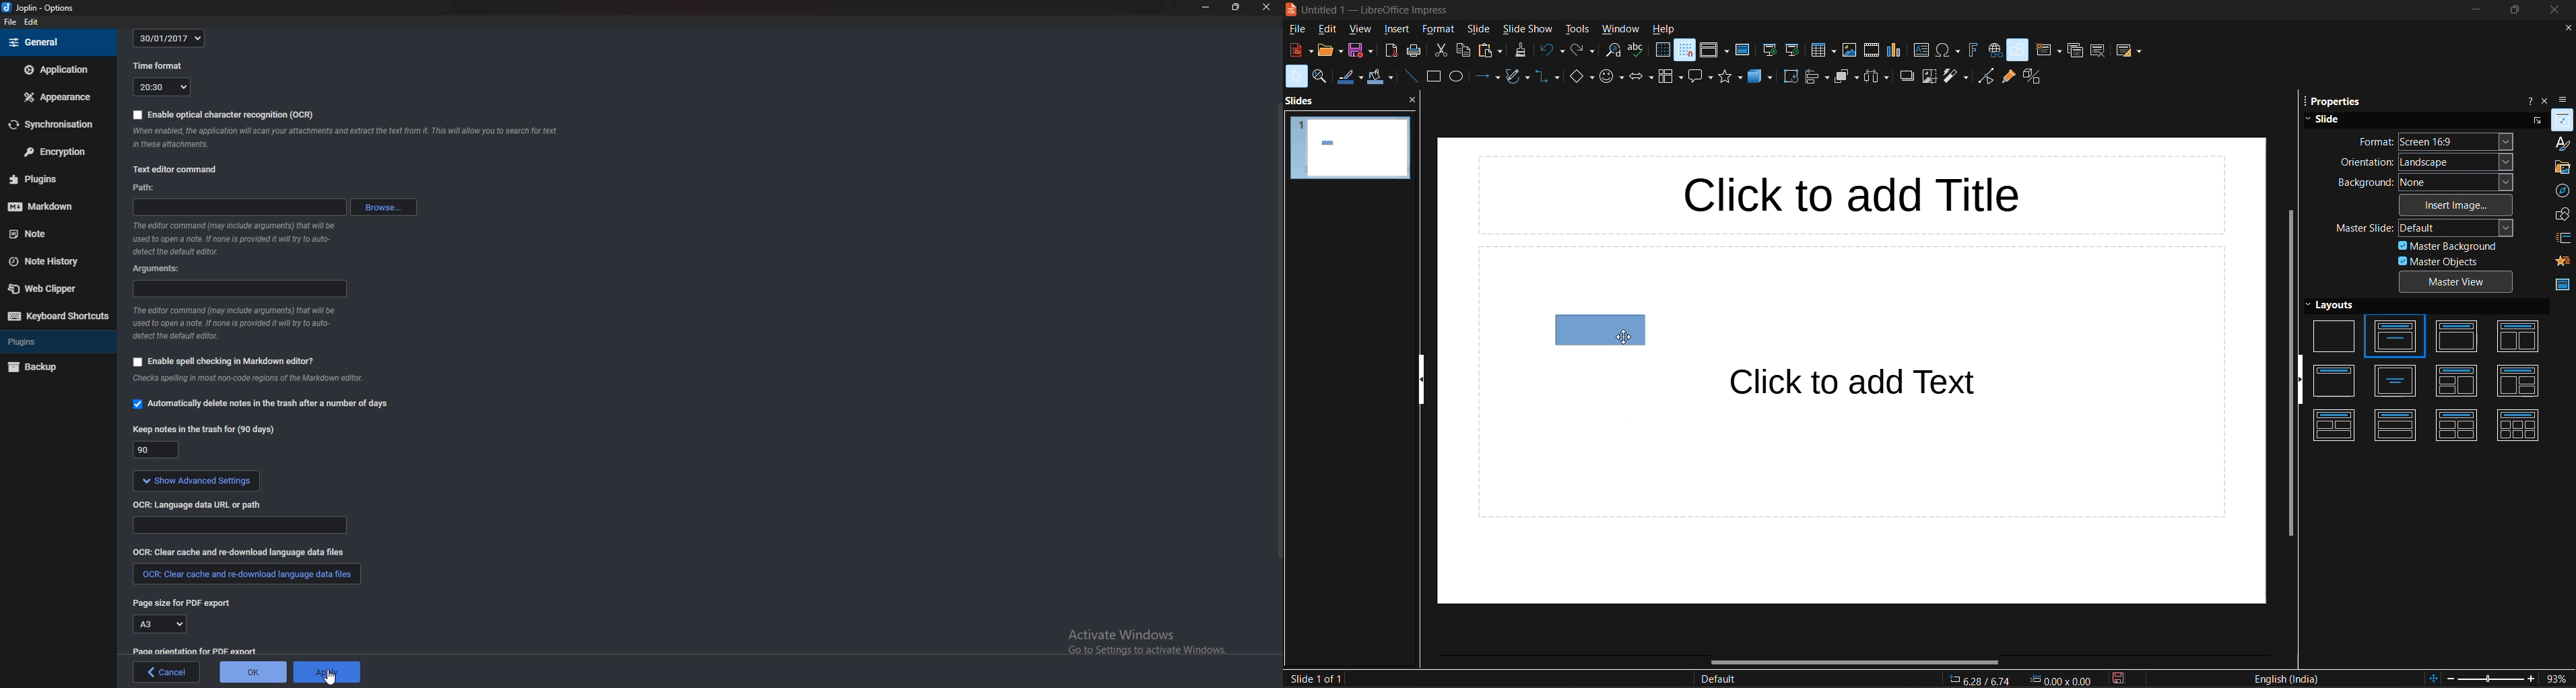  Describe the element at coordinates (1327, 30) in the screenshot. I see `edit` at that location.